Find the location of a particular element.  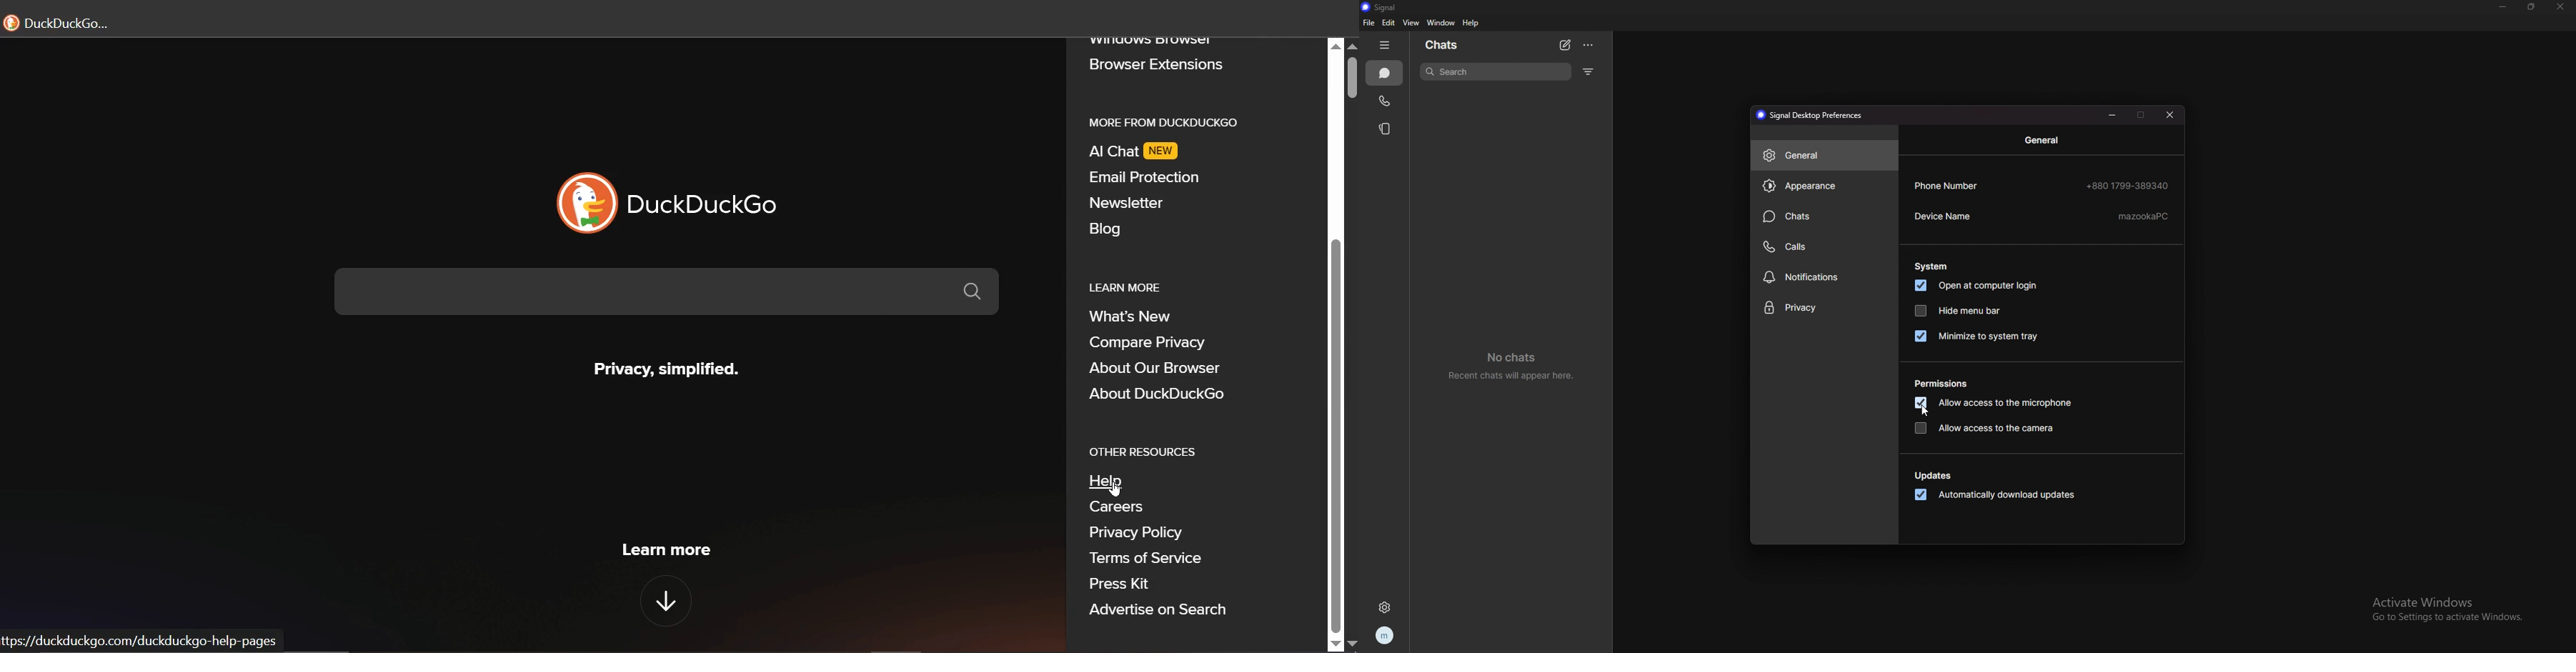

hide tab is located at coordinates (1384, 46).